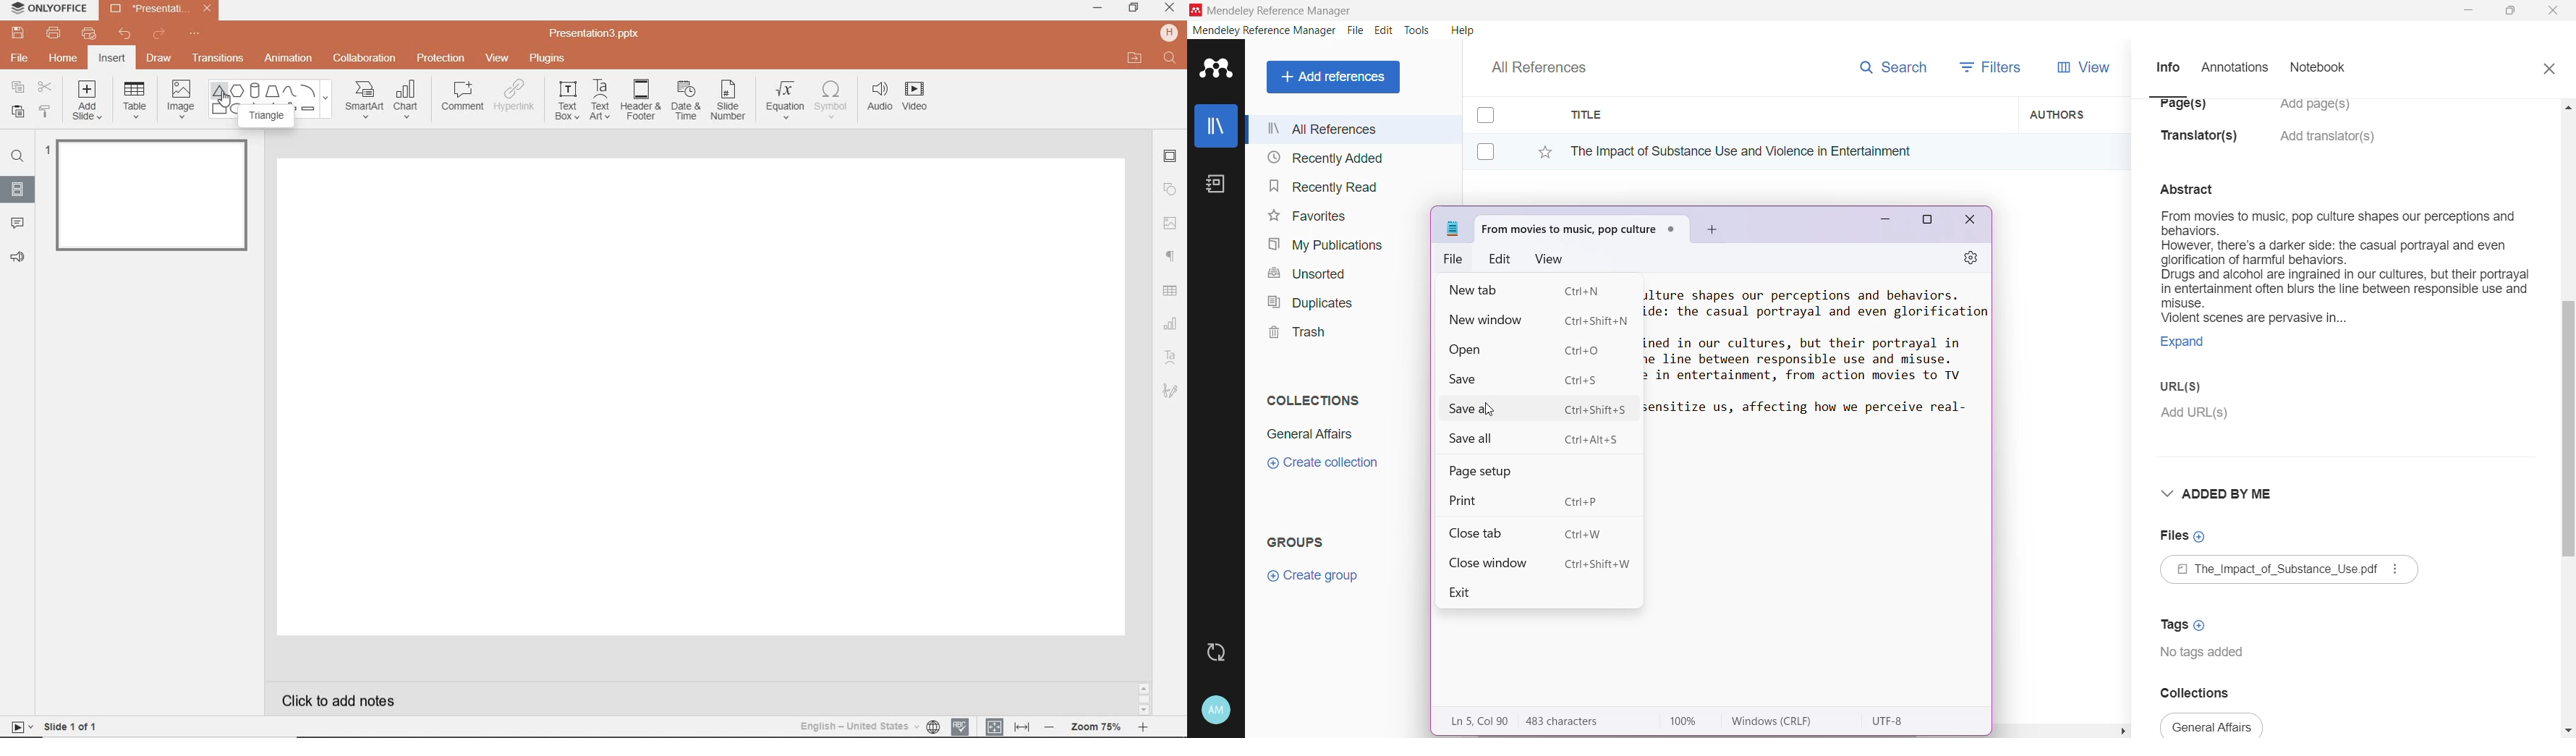  Describe the element at coordinates (2206, 654) in the screenshot. I see `Tags available for the document` at that location.